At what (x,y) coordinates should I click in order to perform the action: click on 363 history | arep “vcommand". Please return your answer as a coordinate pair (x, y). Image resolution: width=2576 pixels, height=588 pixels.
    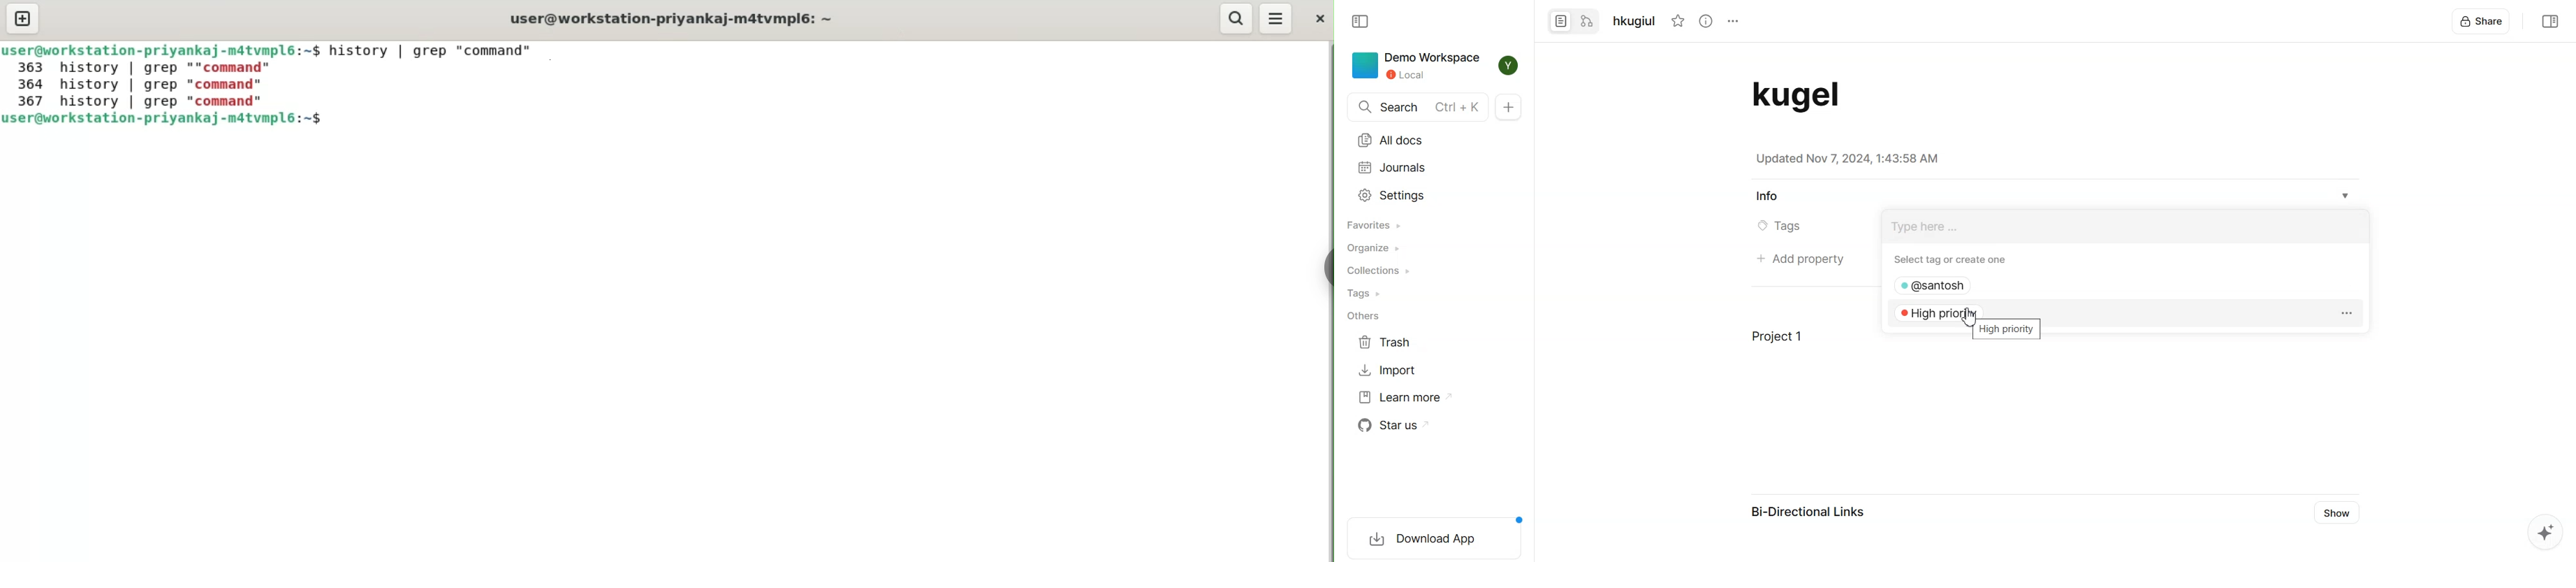
    Looking at the image, I should click on (145, 67).